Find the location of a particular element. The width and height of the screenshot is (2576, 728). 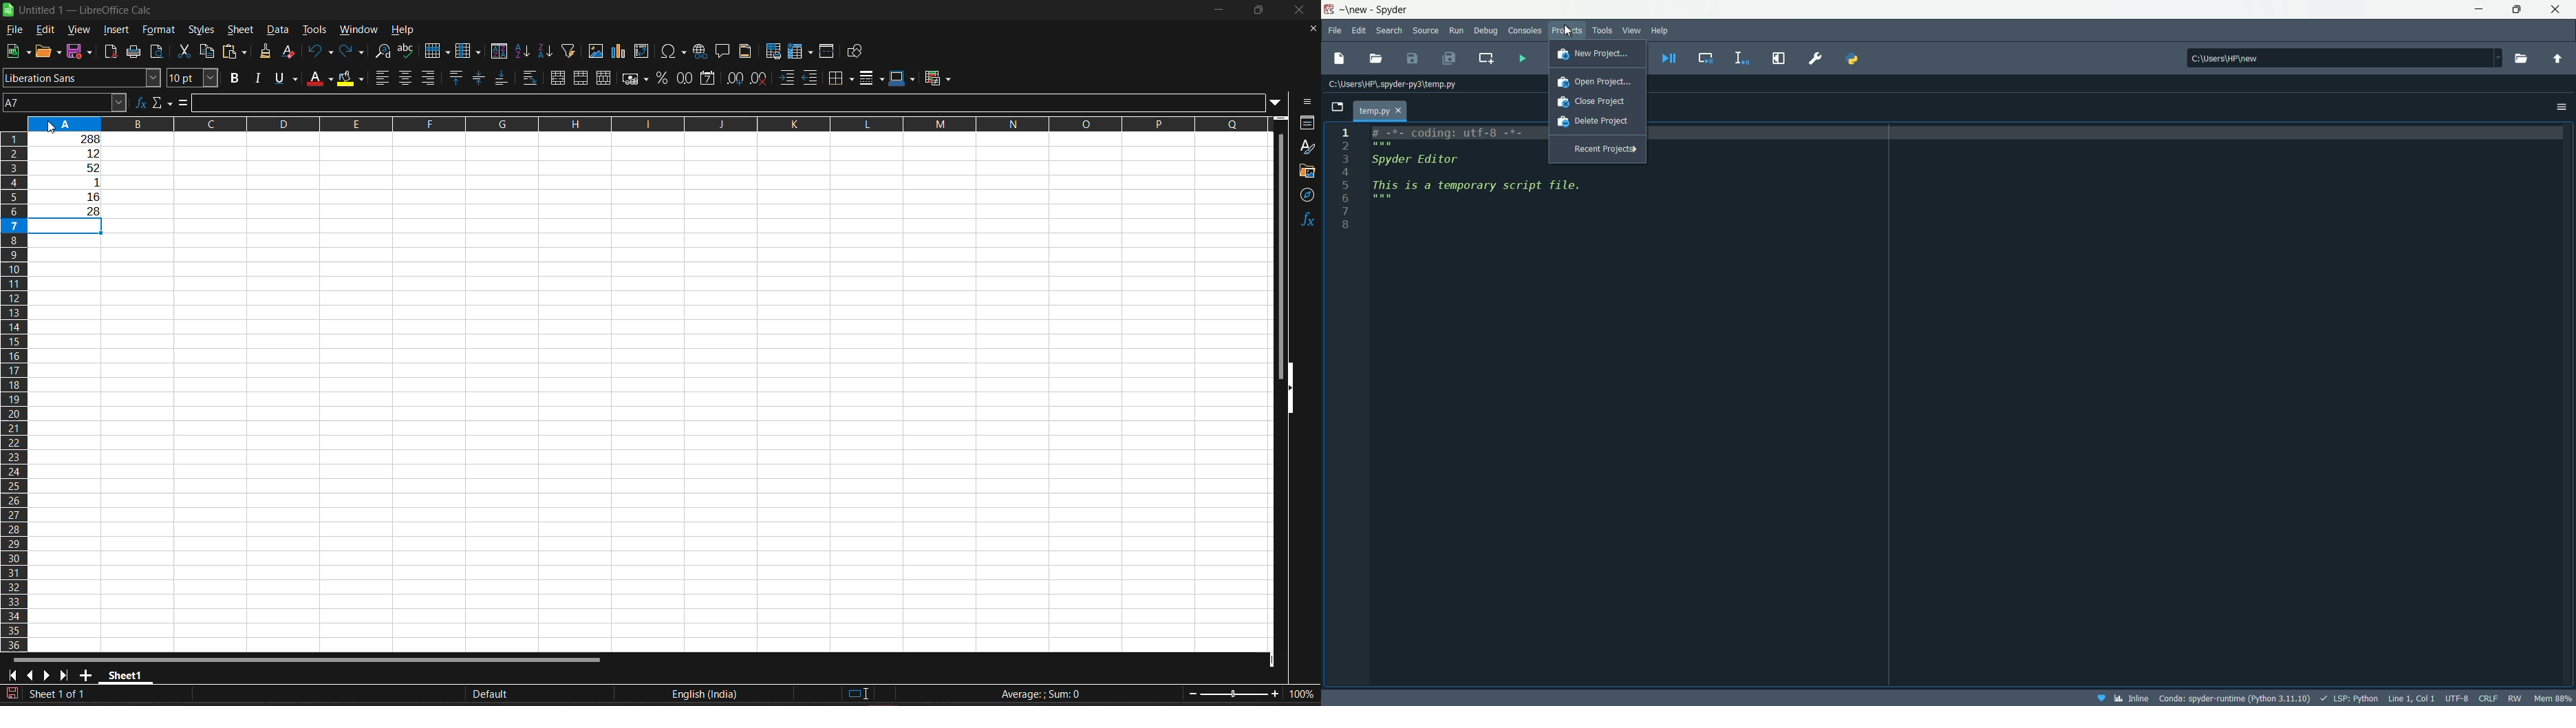

format as number is located at coordinates (685, 78).